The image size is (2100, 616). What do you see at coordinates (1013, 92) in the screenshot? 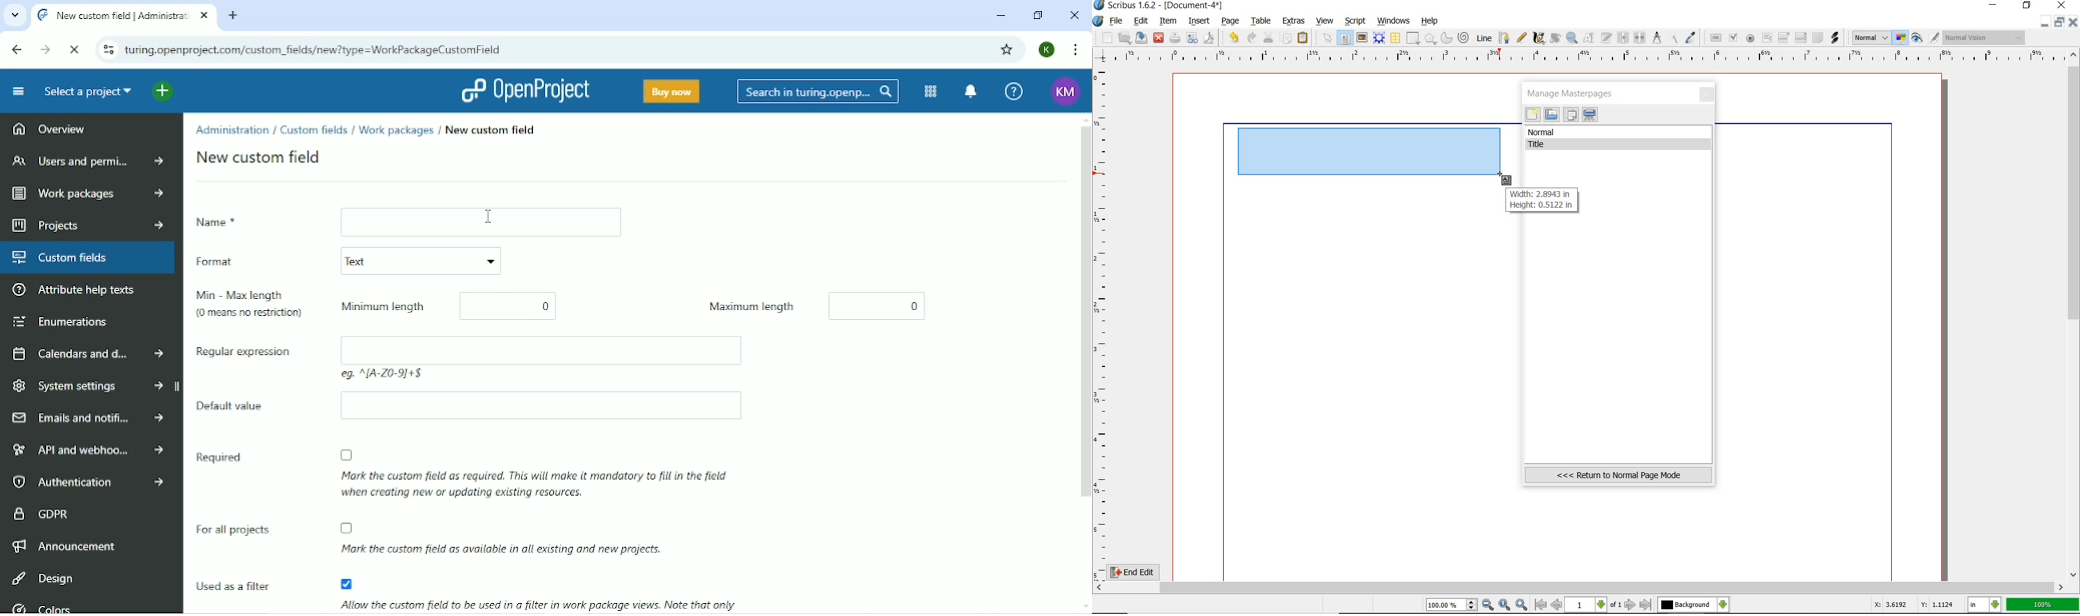
I see `Help` at bounding box center [1013, 92].